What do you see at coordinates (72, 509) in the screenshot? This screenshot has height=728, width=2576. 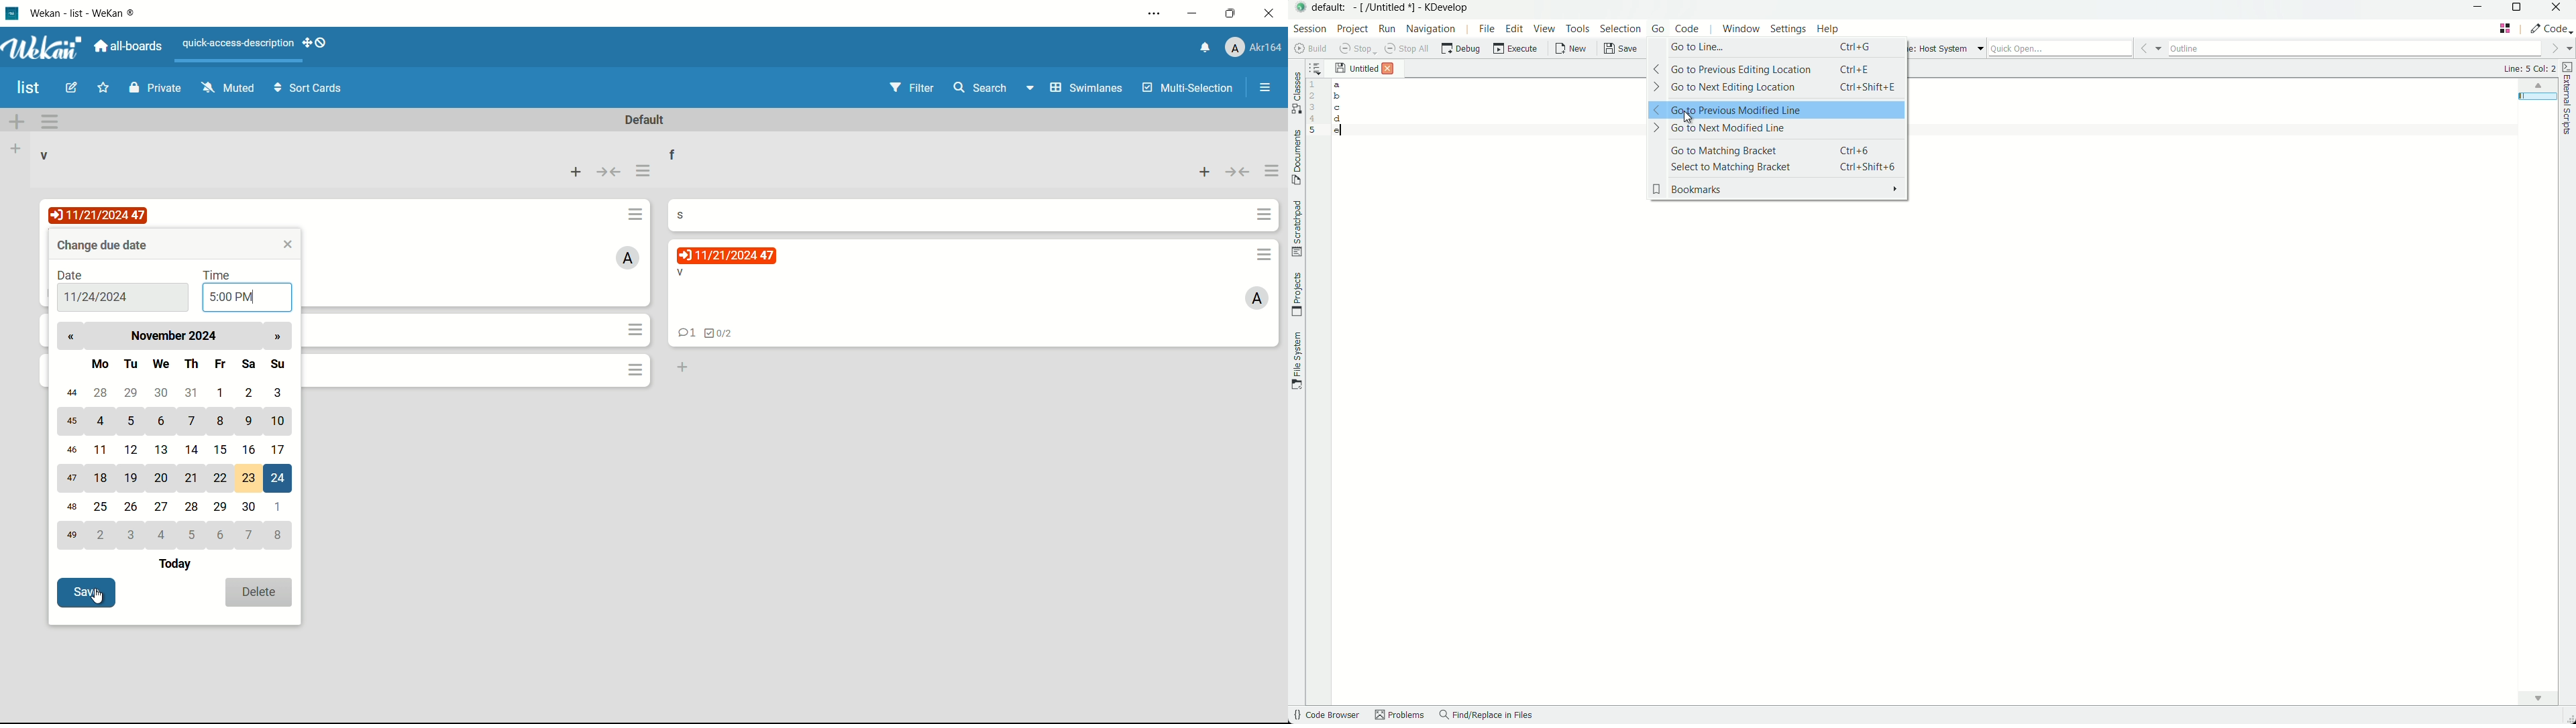 I see `48` at bounding box center [72, 509].